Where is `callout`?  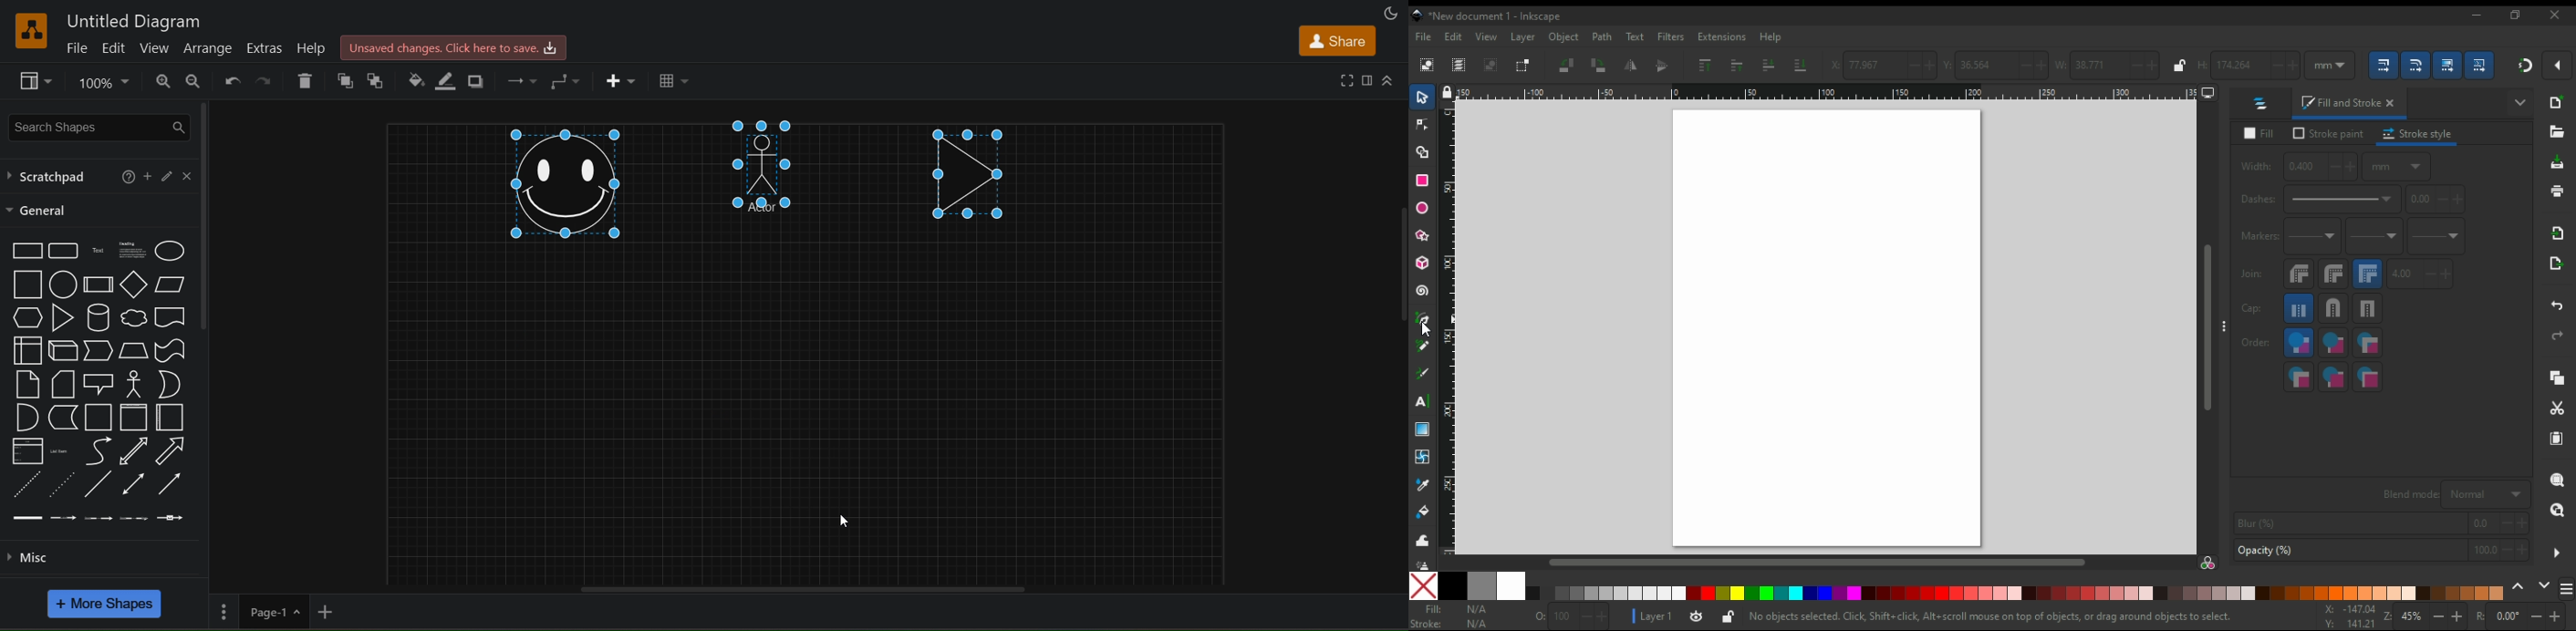 callout is located at coordinates (98, 383).